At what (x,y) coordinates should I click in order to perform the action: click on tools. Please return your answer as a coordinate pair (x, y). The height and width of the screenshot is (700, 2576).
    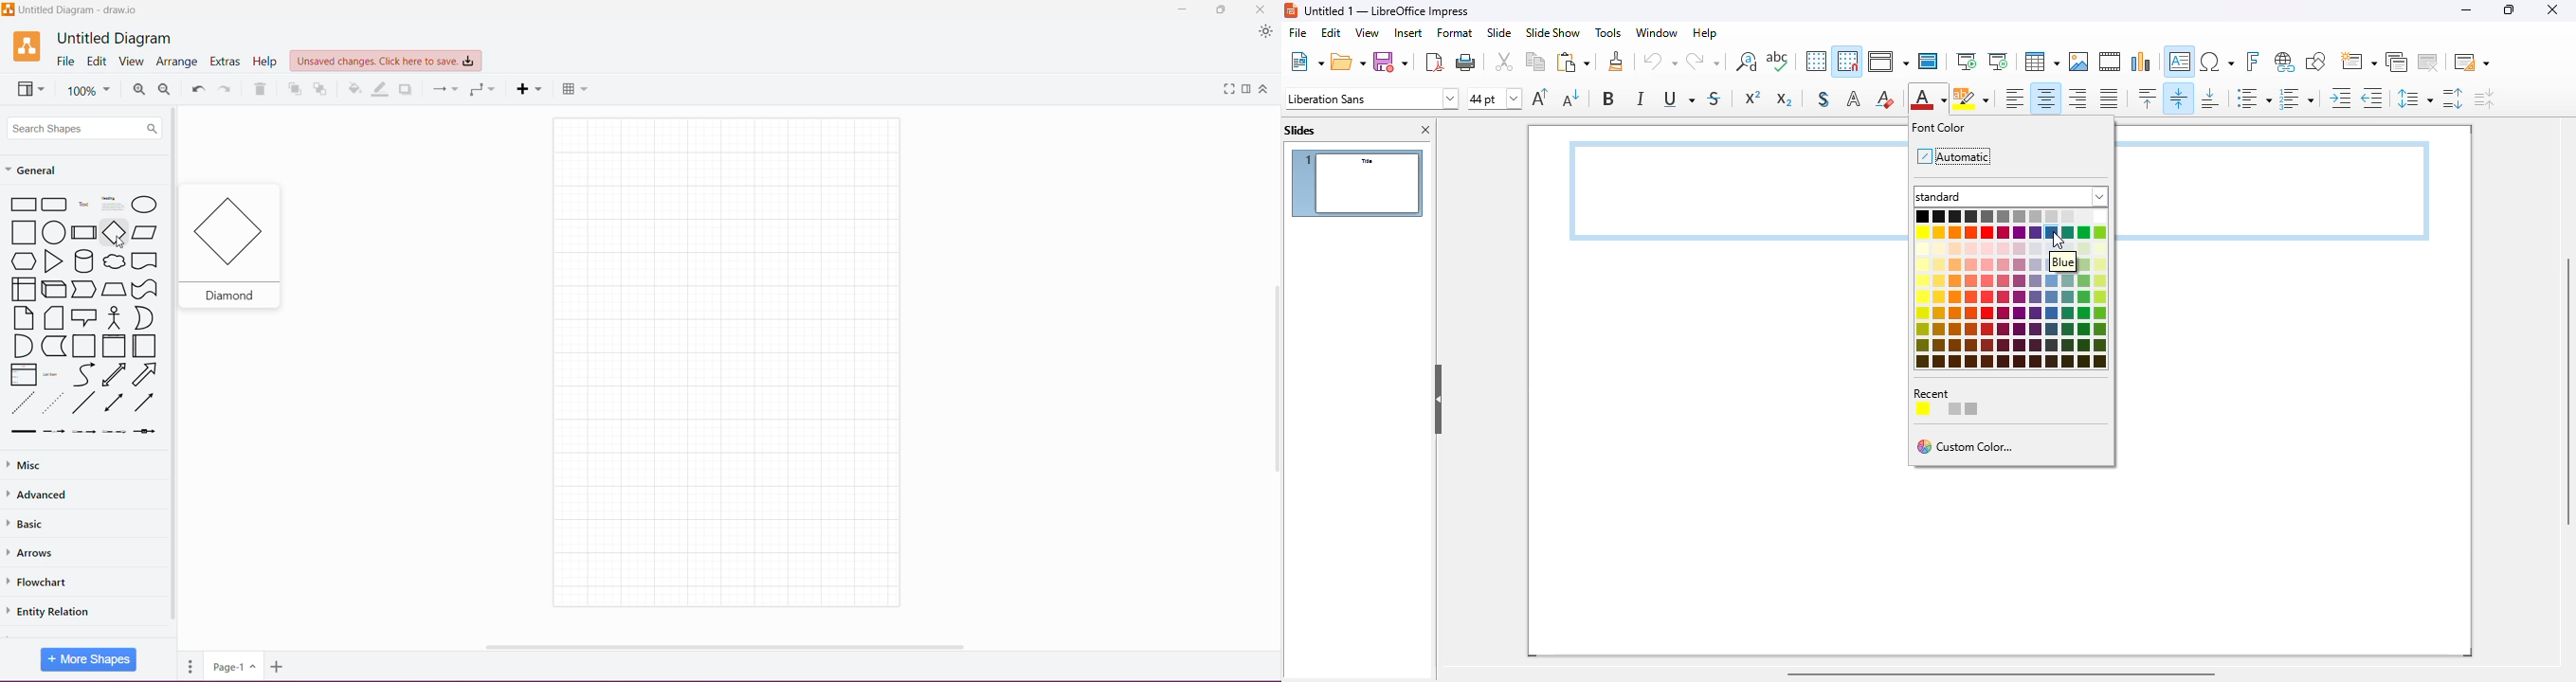
    Looking at the image, I should click on (1608, 33).